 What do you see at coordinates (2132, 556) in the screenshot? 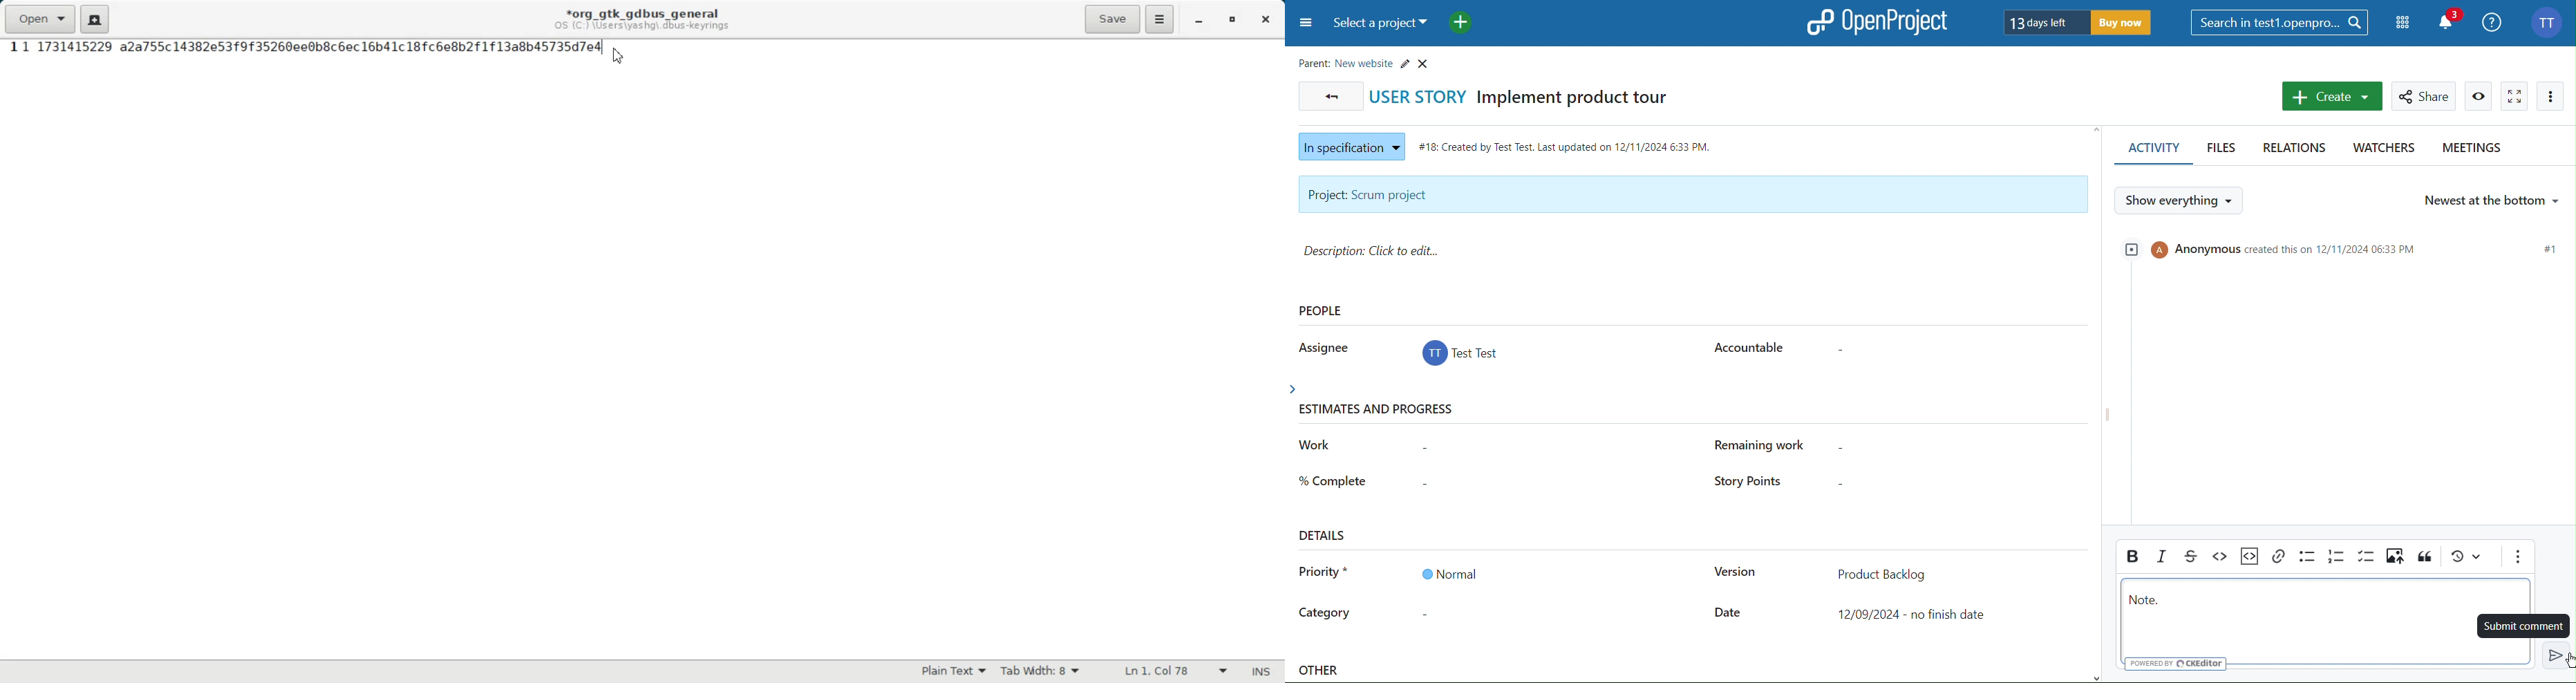
I see `Bold` at bounding box center [2132, 556].